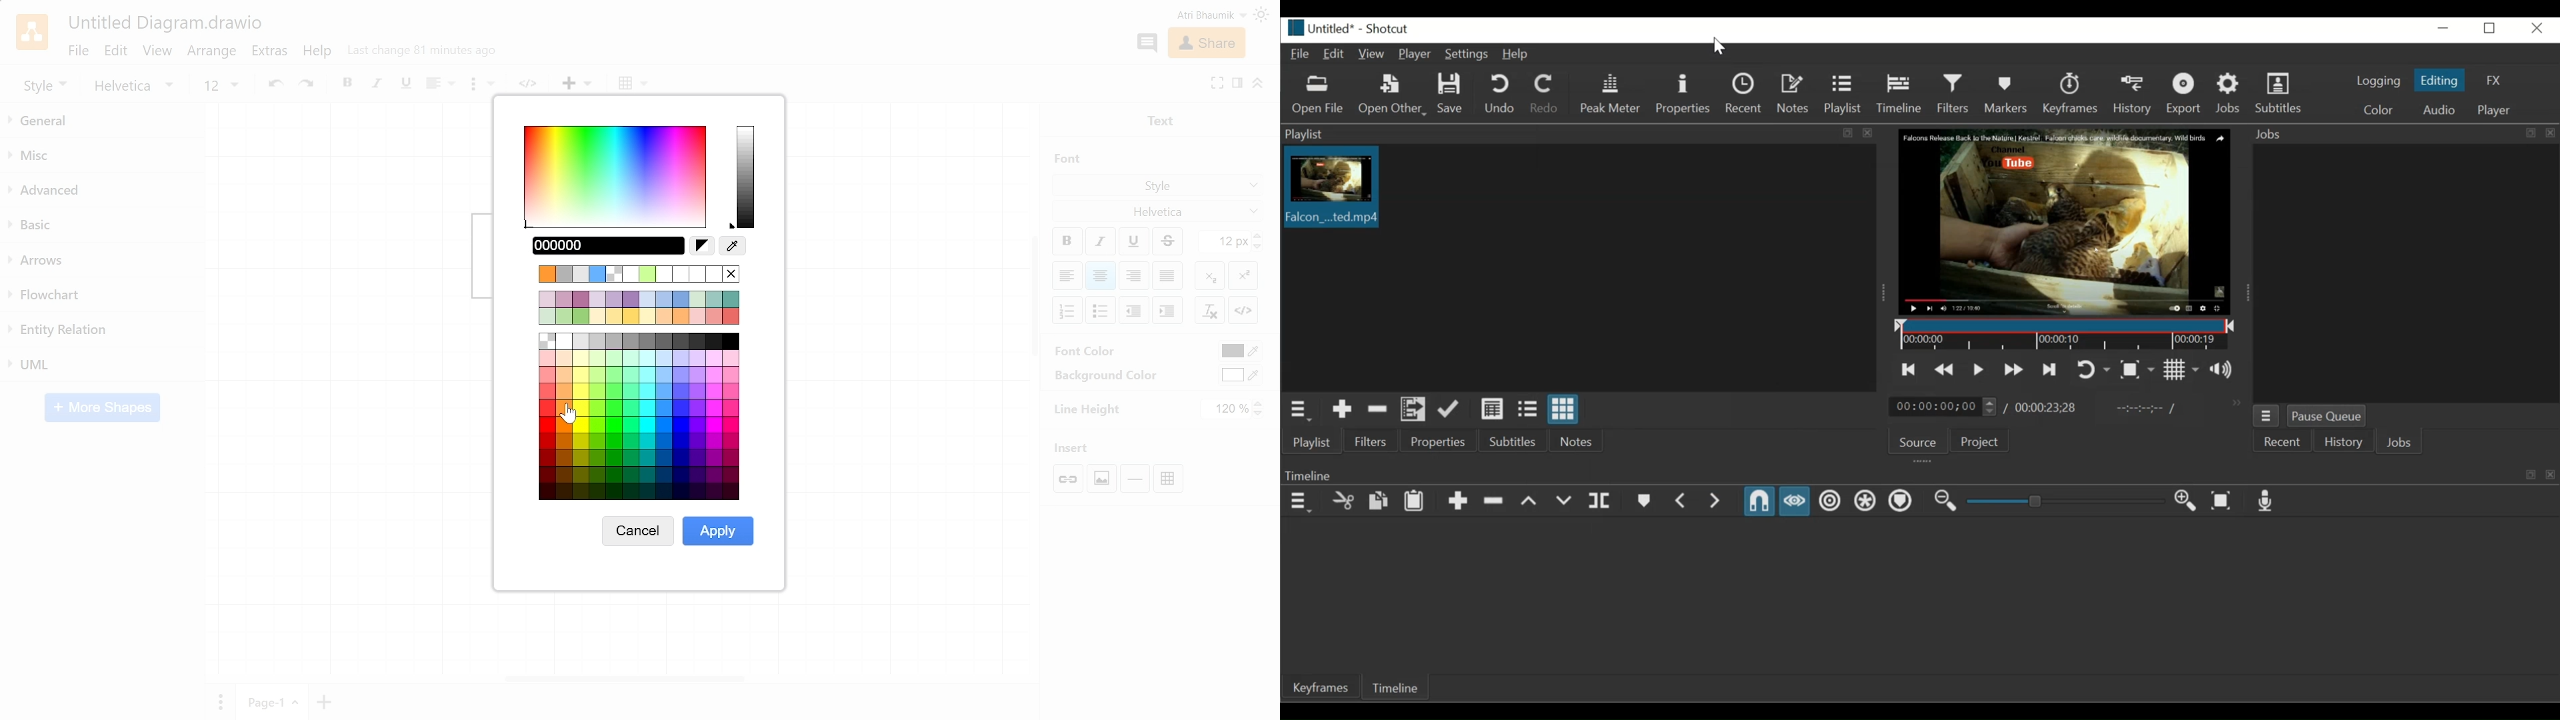  I want to click on Numbering, so click(1068, 311).